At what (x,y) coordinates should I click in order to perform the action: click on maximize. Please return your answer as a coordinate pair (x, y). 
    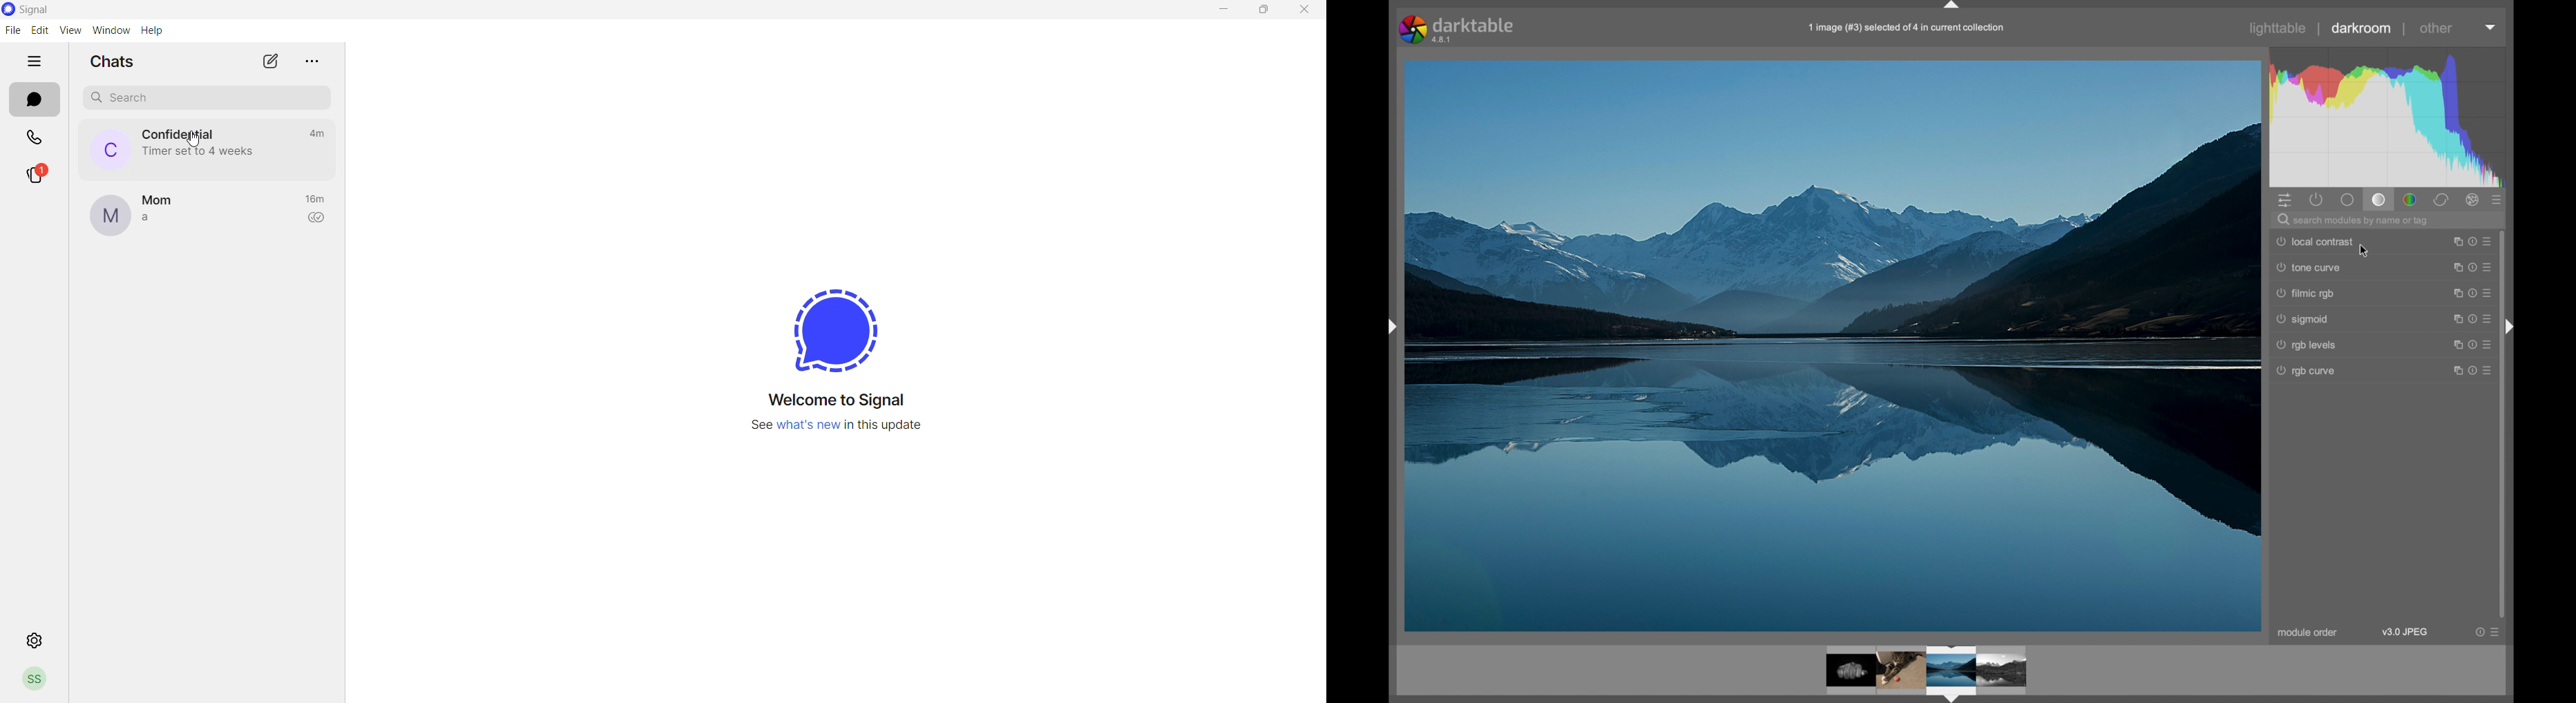
    Looking at the image, I should click on (1265, 10).